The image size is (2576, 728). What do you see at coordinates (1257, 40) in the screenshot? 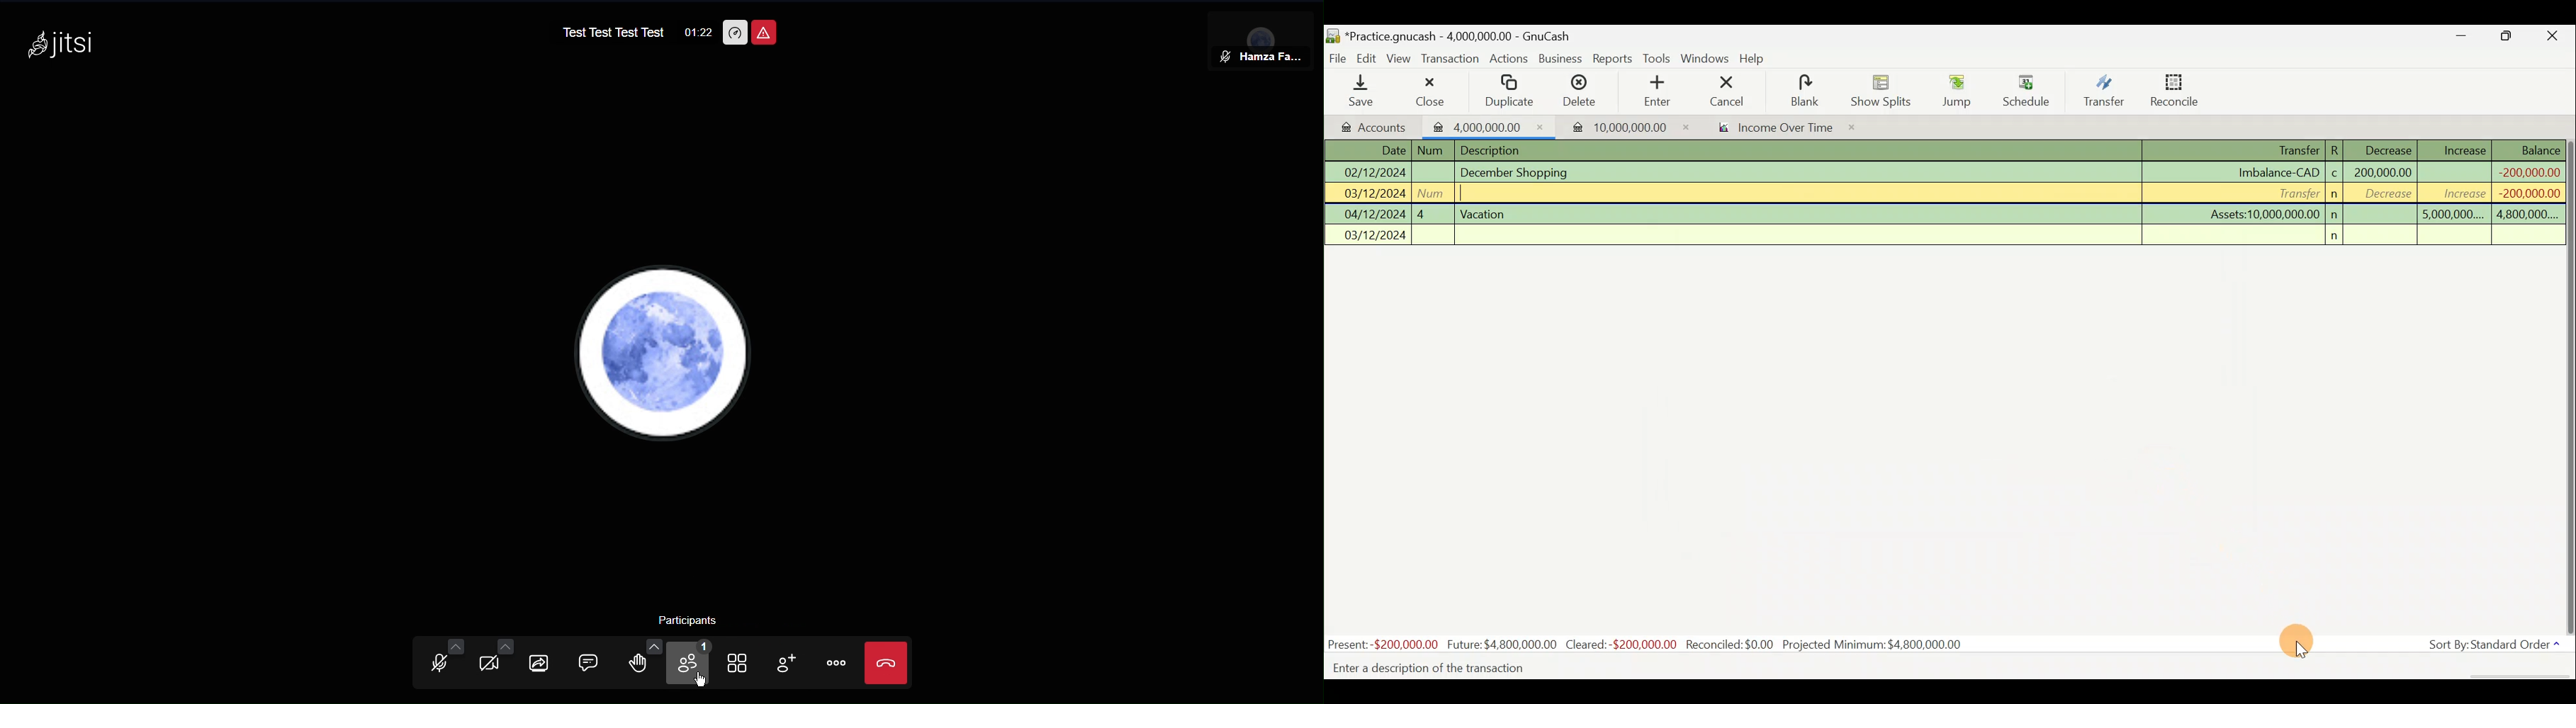
I see `Participant view` at bounding box center [1257, 40].